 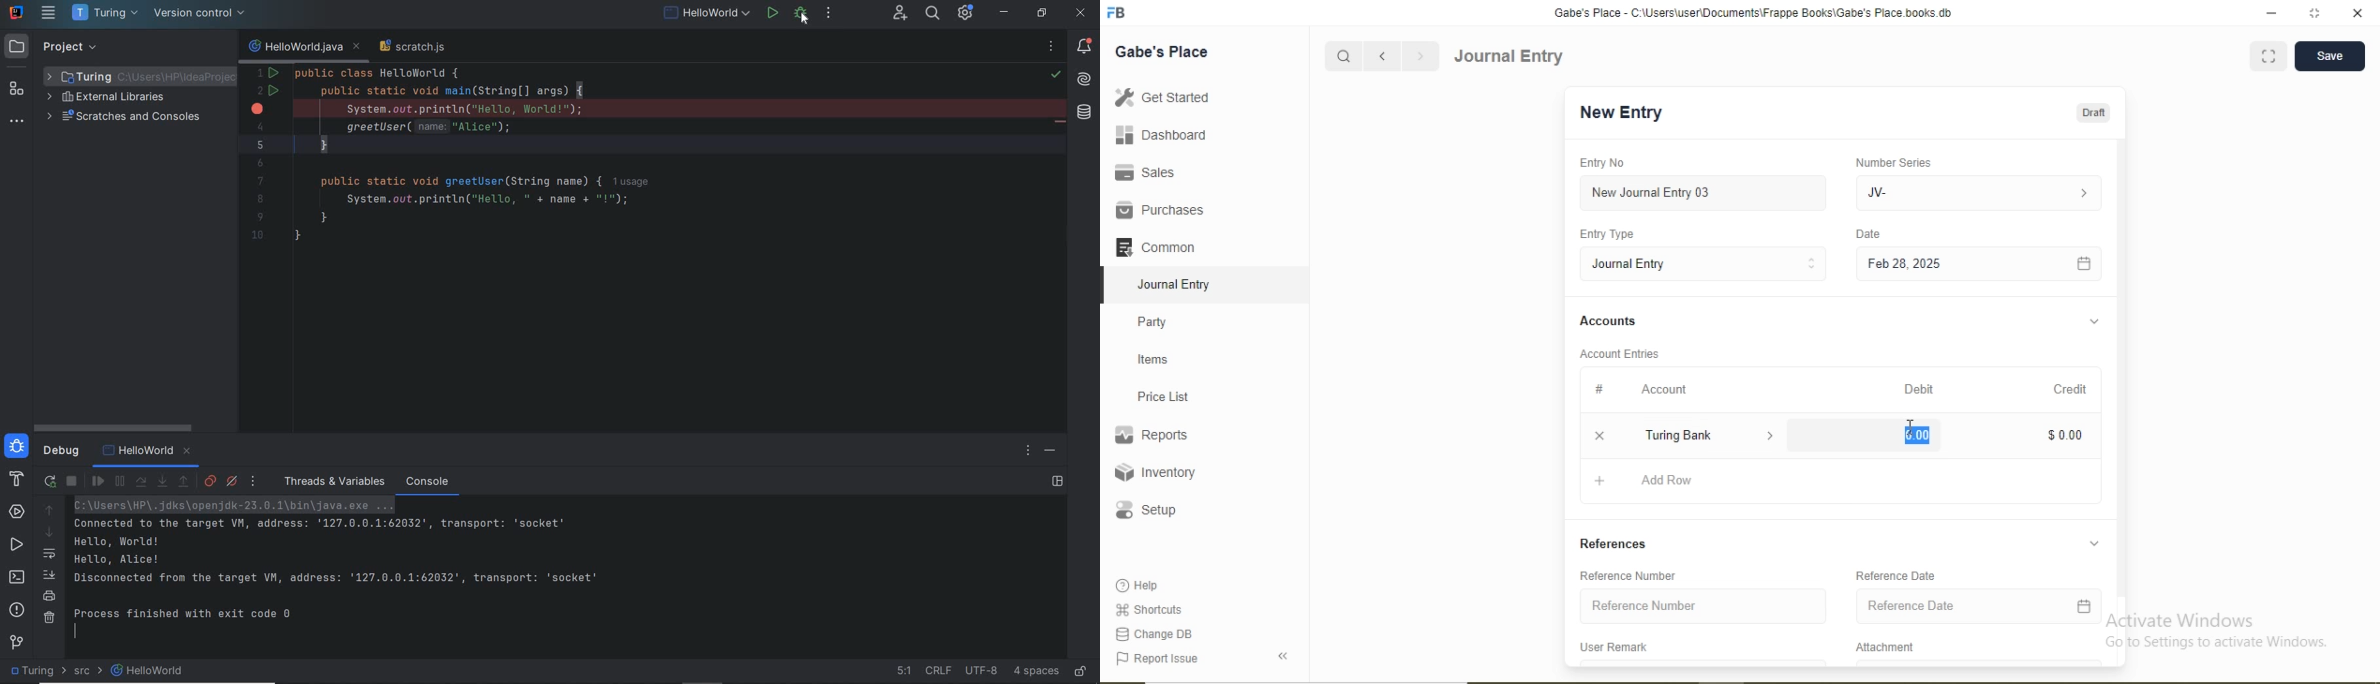 What do you see at coordinates (1510, 56) in the screenshot?
I see `Journal Entry` at bounding box center [1510, 56].